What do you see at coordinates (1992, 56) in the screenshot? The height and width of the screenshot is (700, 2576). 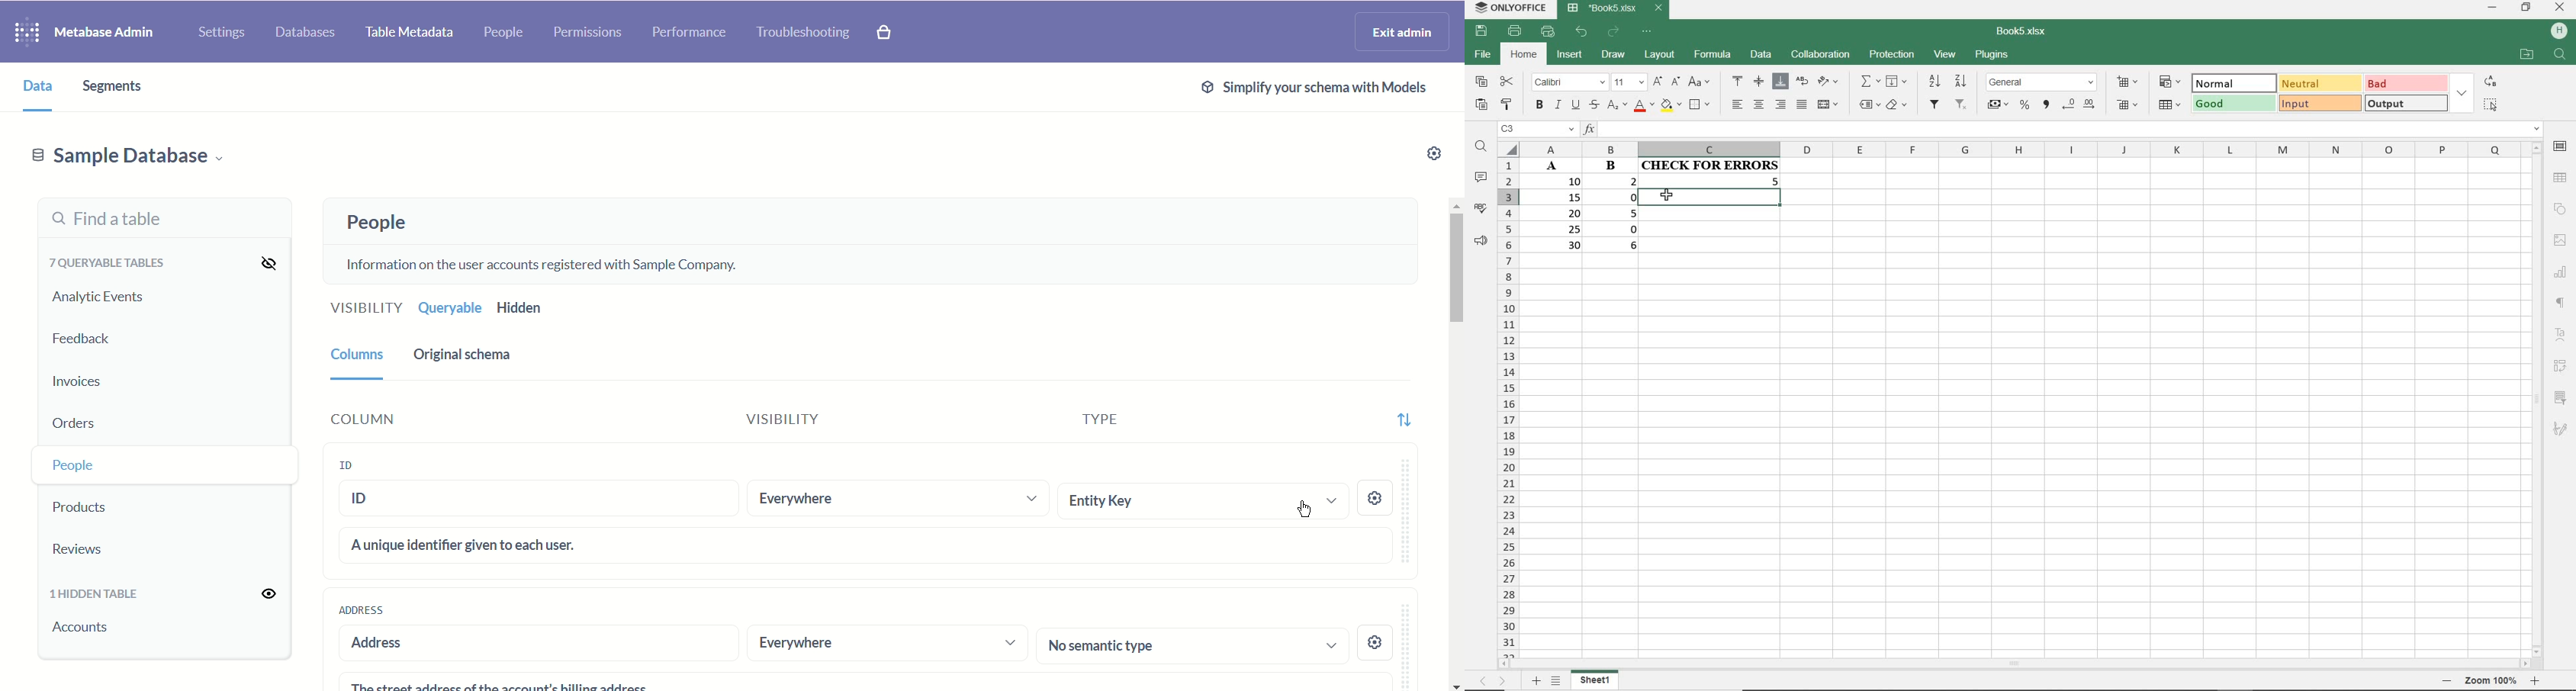 I see `PLUGINS` at bounding box center [1992, 56].